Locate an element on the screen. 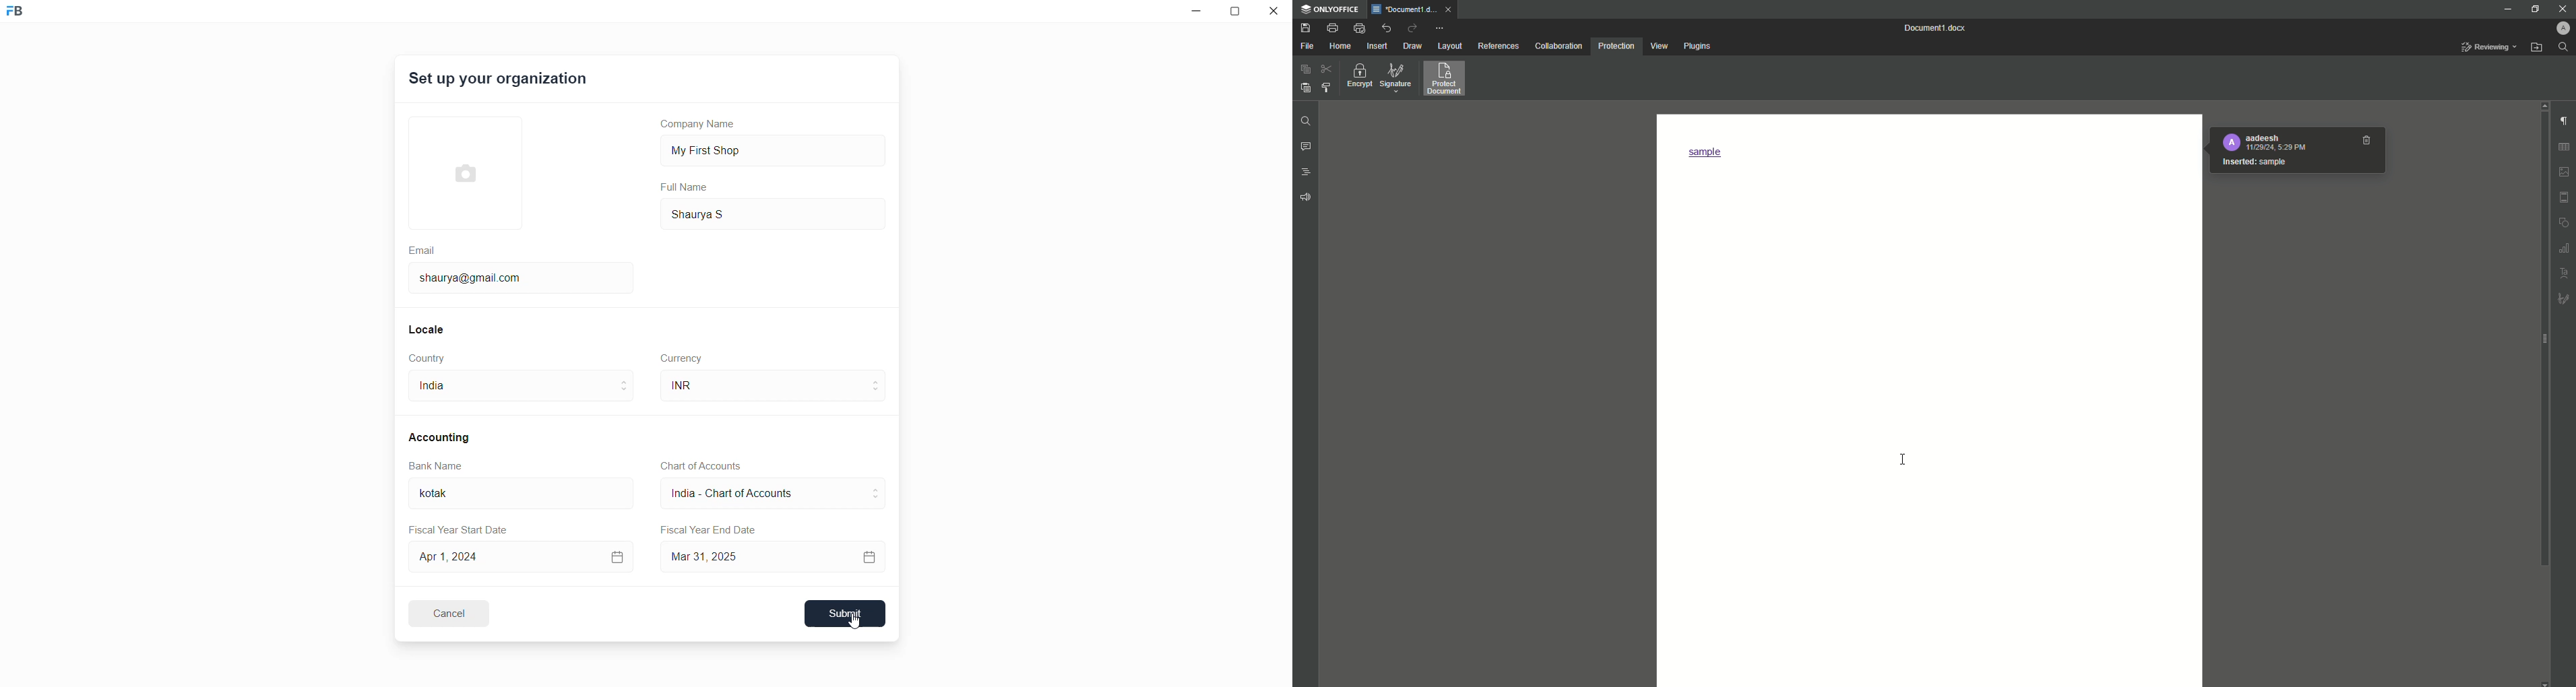 This screenshot has width=2576, height=700. move to above country is located at coordinates (627, 381).